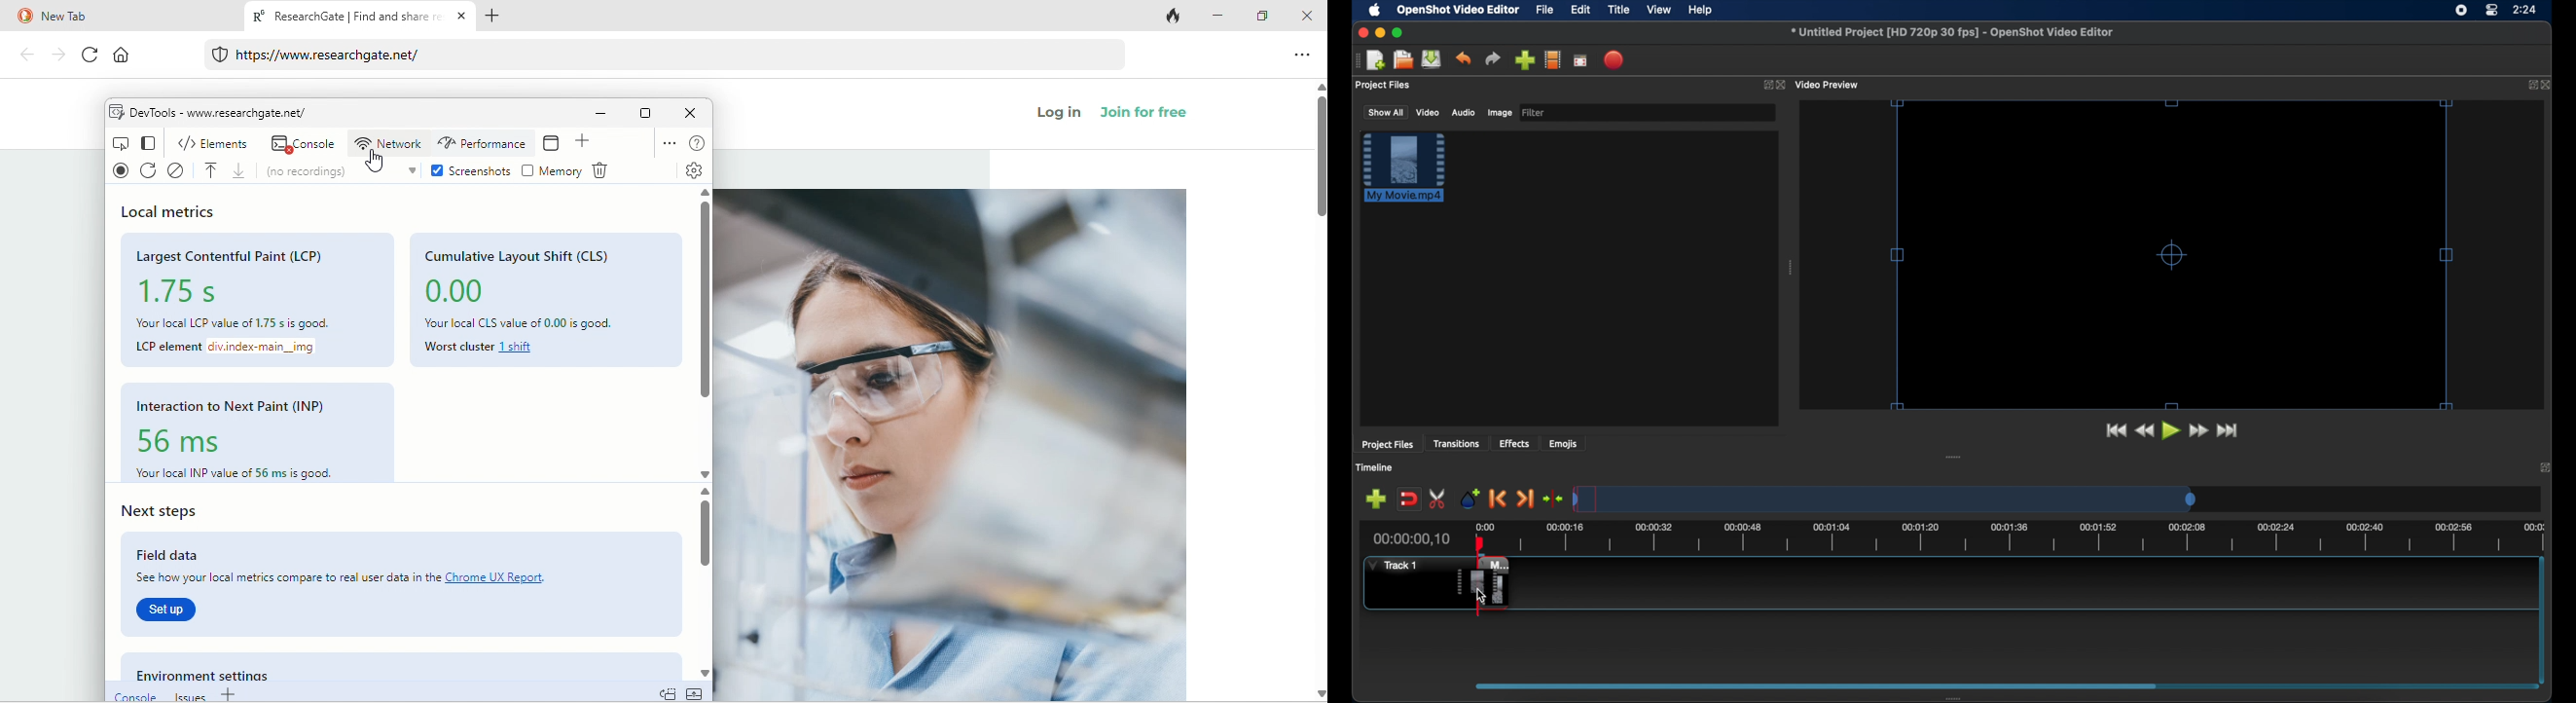 The image size is (2576, 728). Describe the element at coordinates (191, 512) in the screenshot. I see `next steps` at that location.